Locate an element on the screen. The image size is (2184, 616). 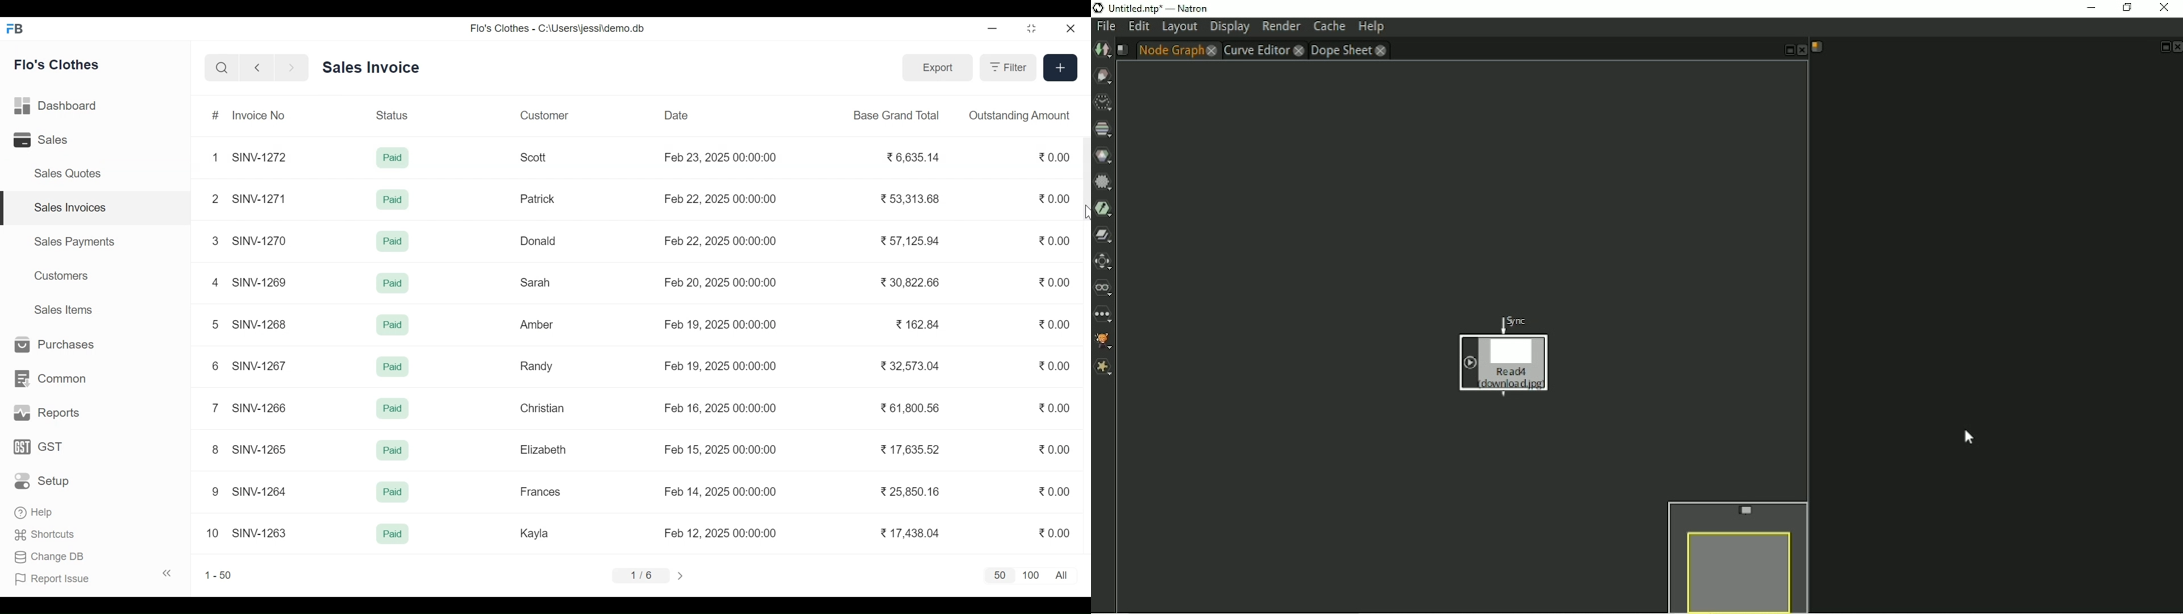
0.00 is located at coordinates (1056, 366).